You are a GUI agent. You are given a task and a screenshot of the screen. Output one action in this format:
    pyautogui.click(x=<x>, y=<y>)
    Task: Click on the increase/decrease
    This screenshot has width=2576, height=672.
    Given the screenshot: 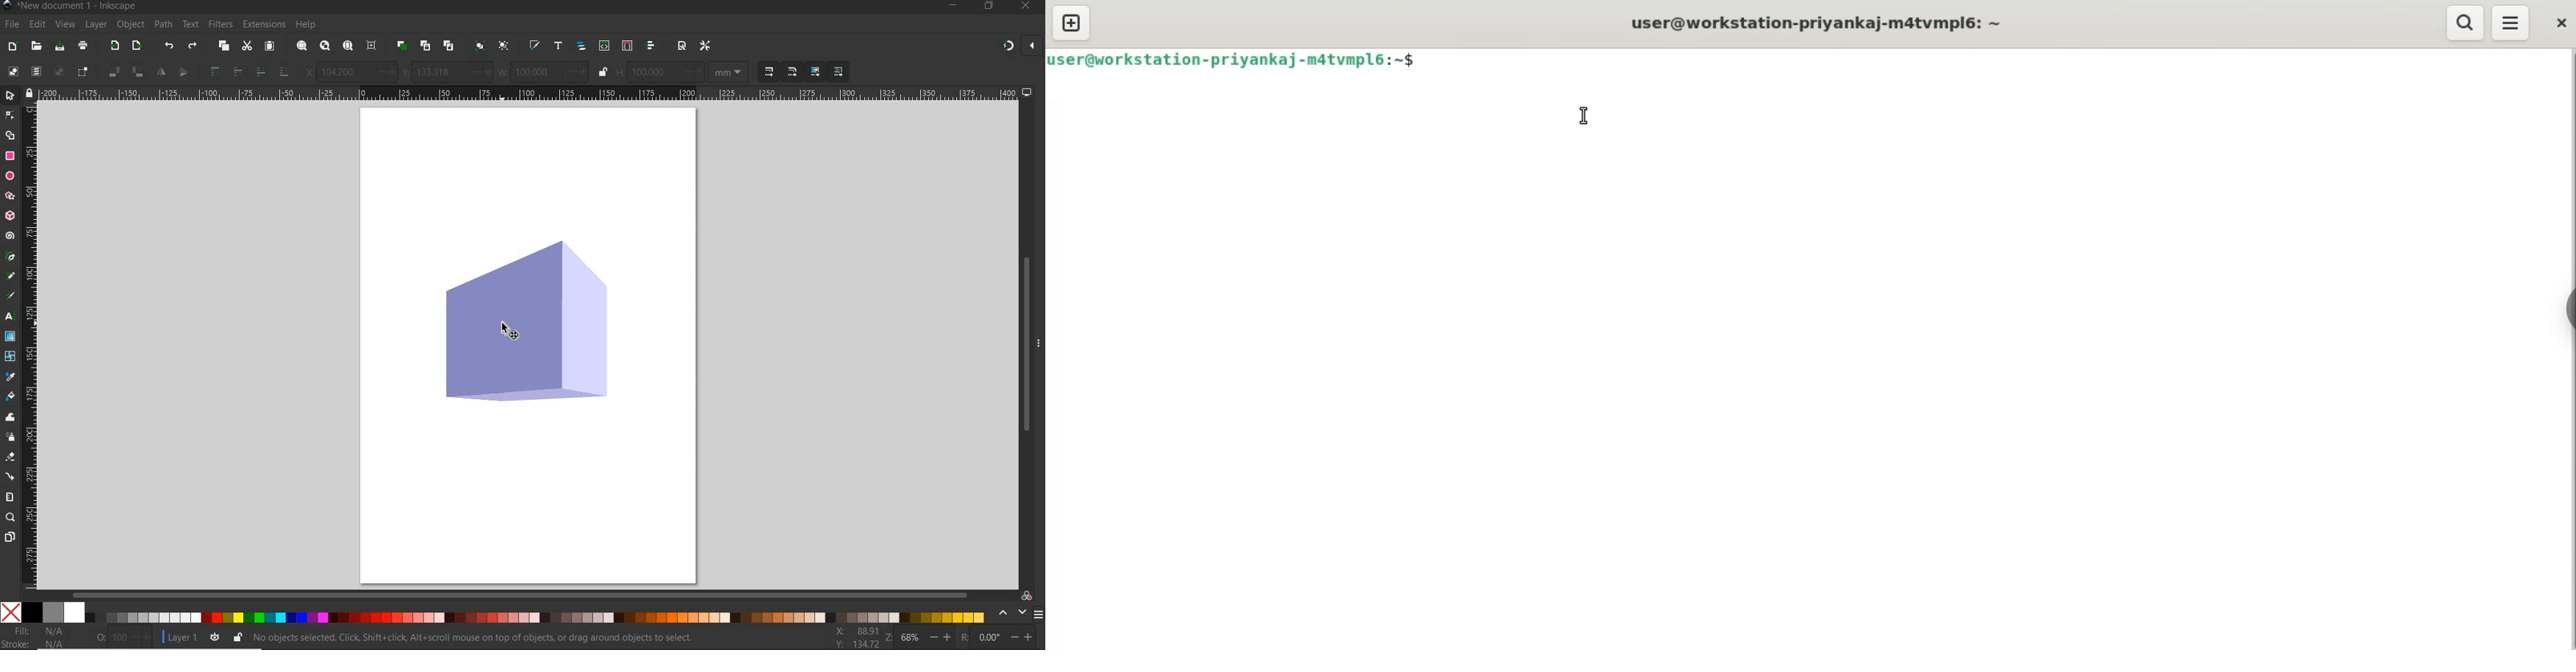 What is the action you would take?
    pyautogui.click(x=385, y=72)
    